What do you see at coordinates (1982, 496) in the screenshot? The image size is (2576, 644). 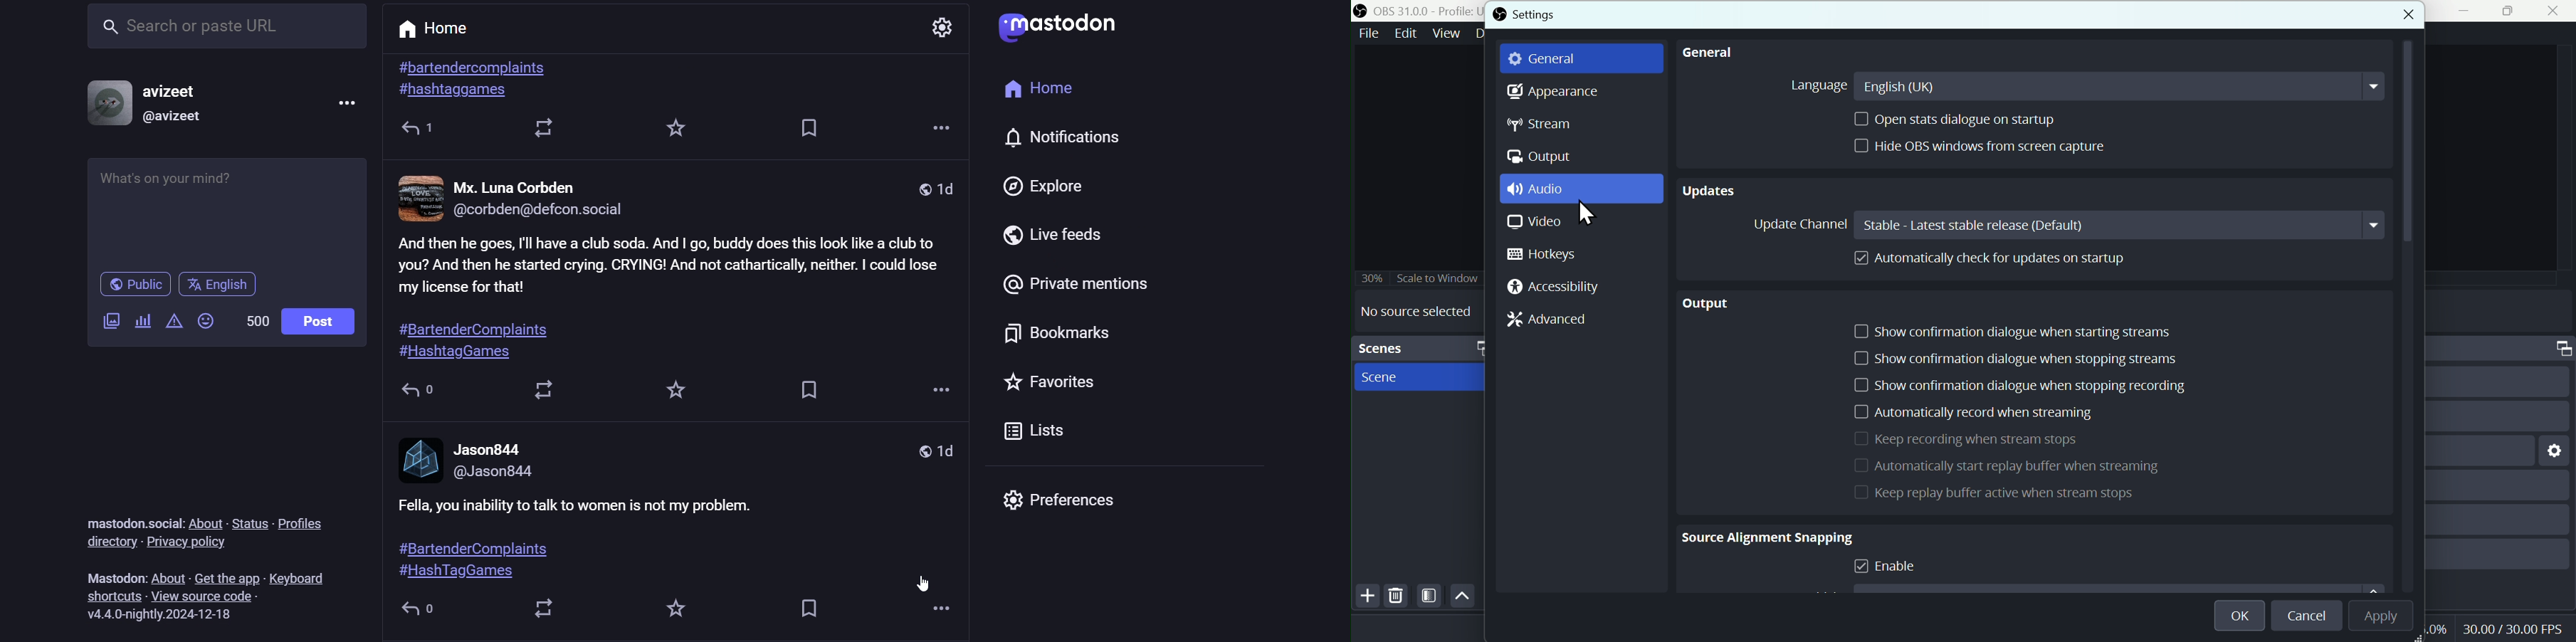 I see `keep replay buffer active when stream stops` at bounding box center [1982, 496].